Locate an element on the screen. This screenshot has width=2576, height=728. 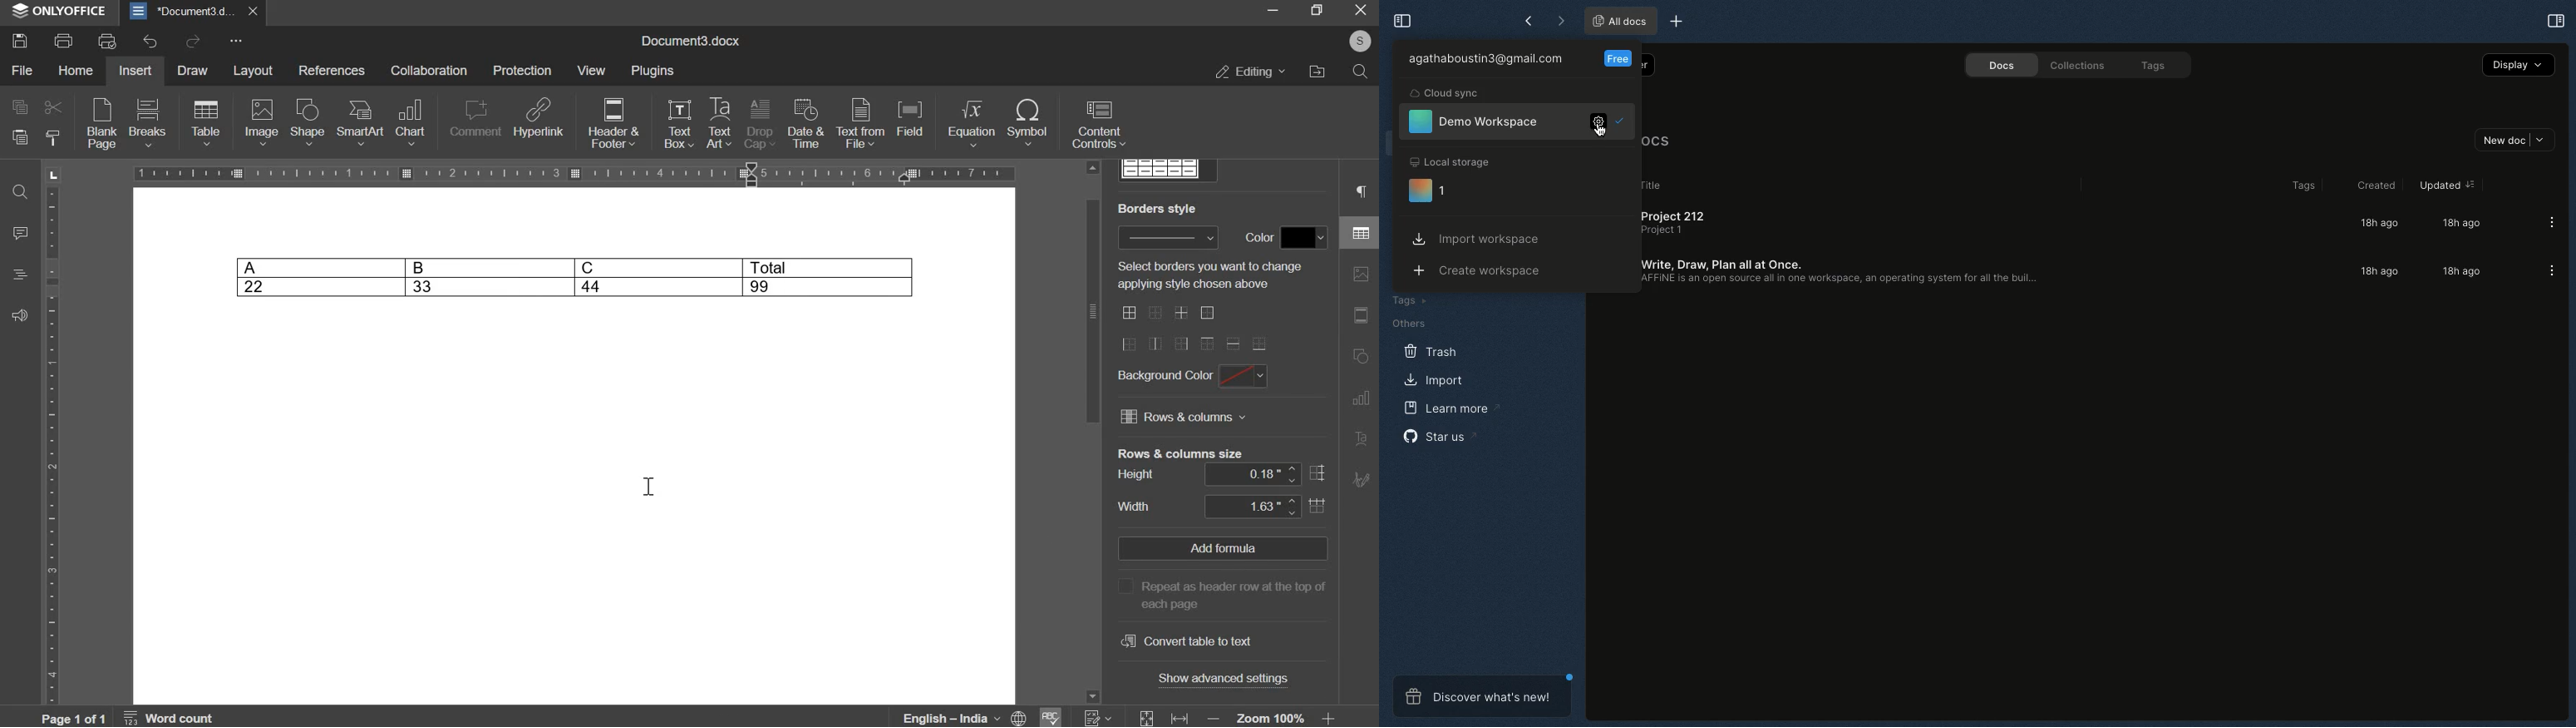
Project 212 is located at coordinates (1679, 227).